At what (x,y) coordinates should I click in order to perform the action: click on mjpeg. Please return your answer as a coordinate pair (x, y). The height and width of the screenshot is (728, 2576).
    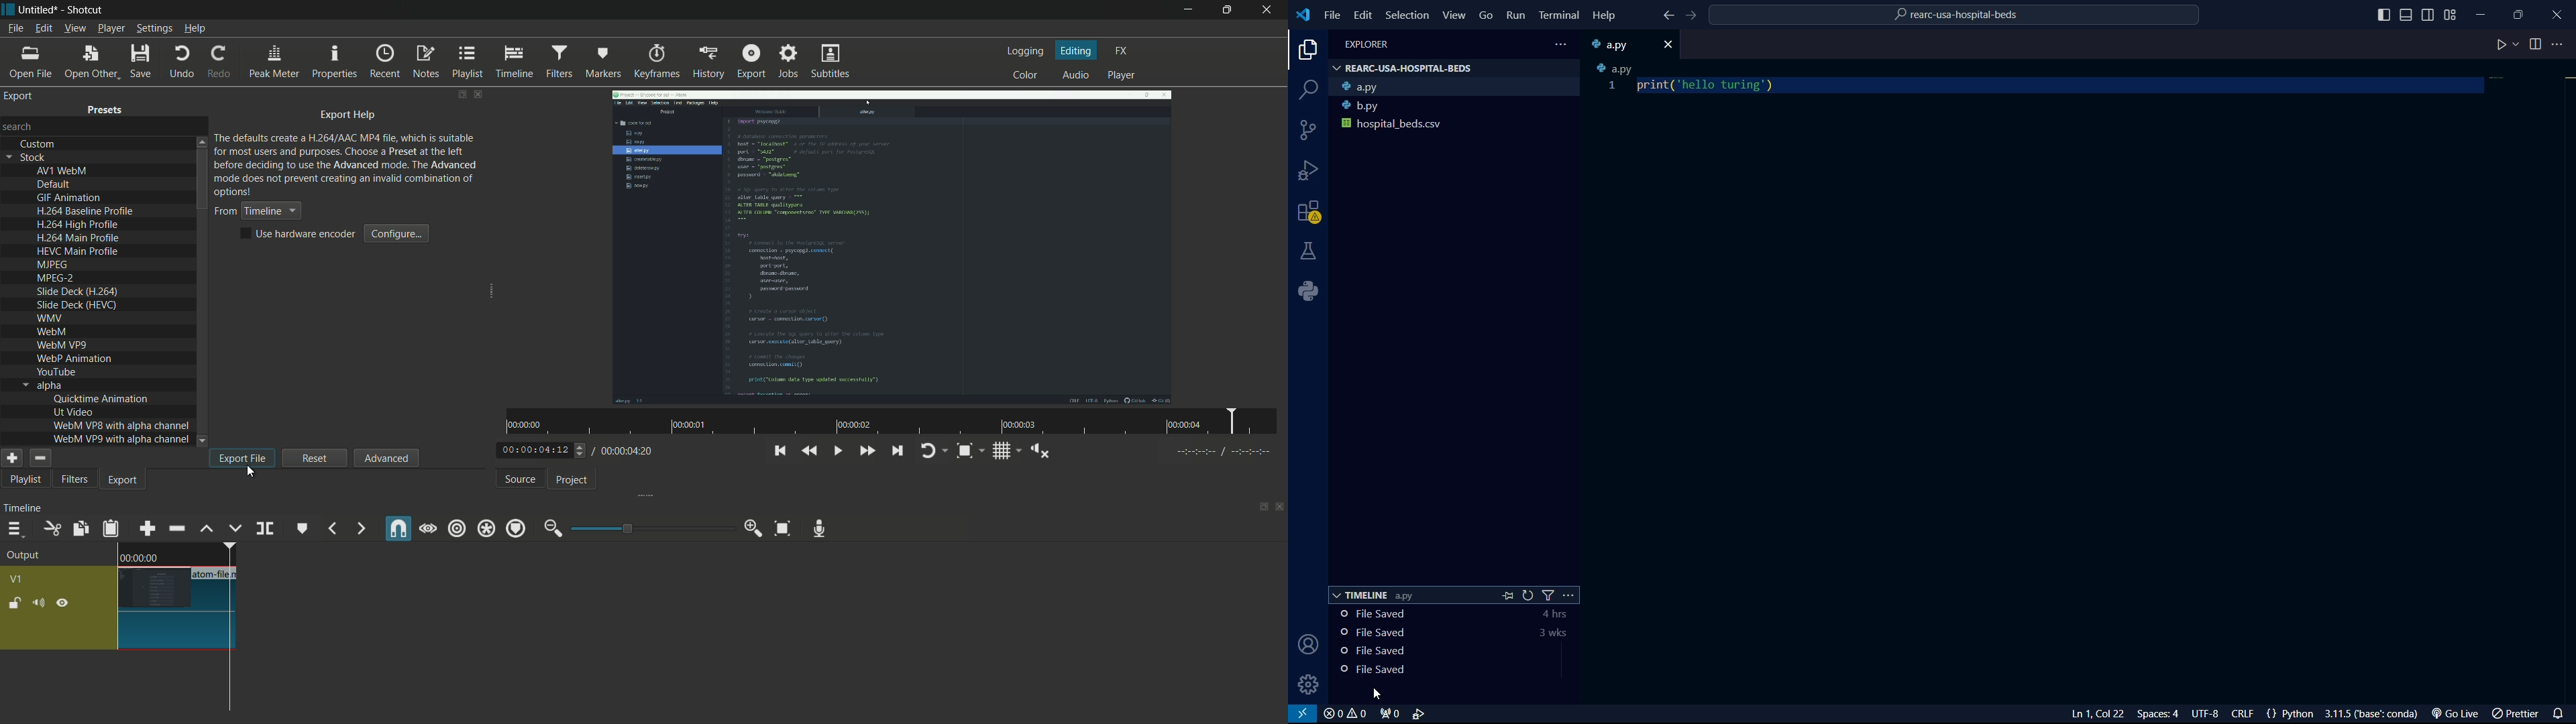
    Looking at the image, I should click on (50, 265).